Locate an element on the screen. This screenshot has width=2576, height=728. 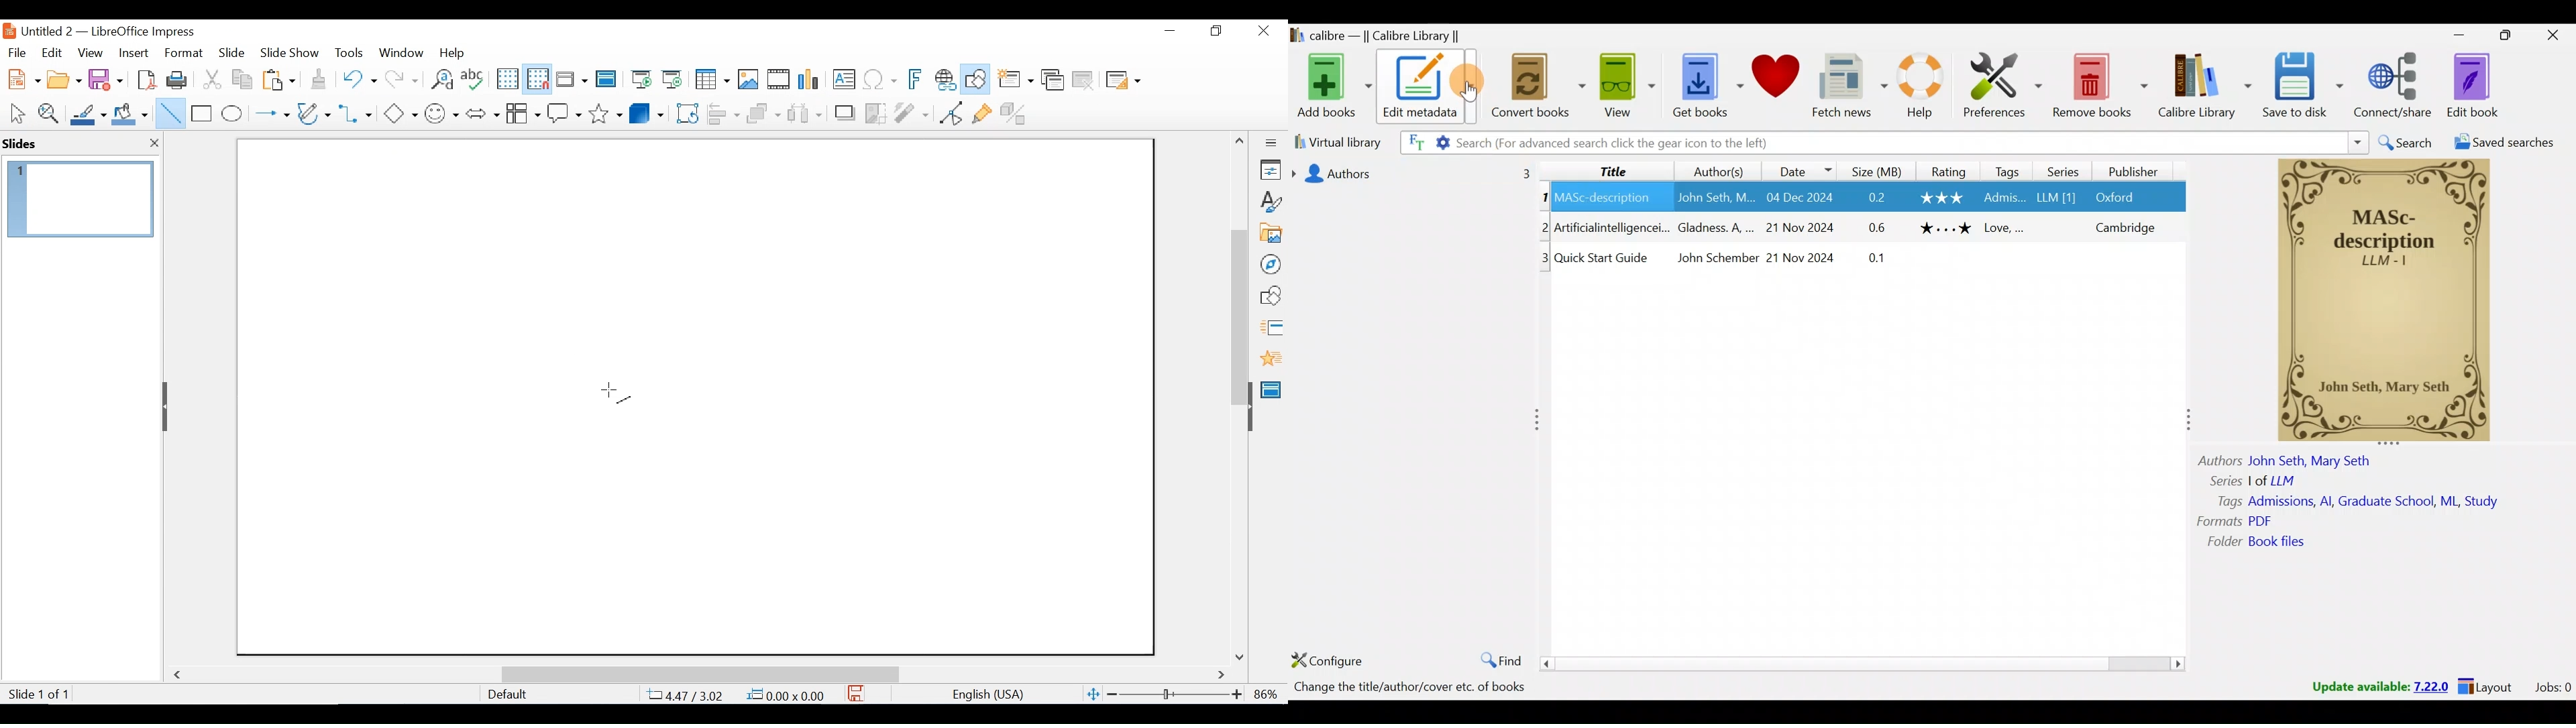
Maximise is located at coordinates (2508, 36).